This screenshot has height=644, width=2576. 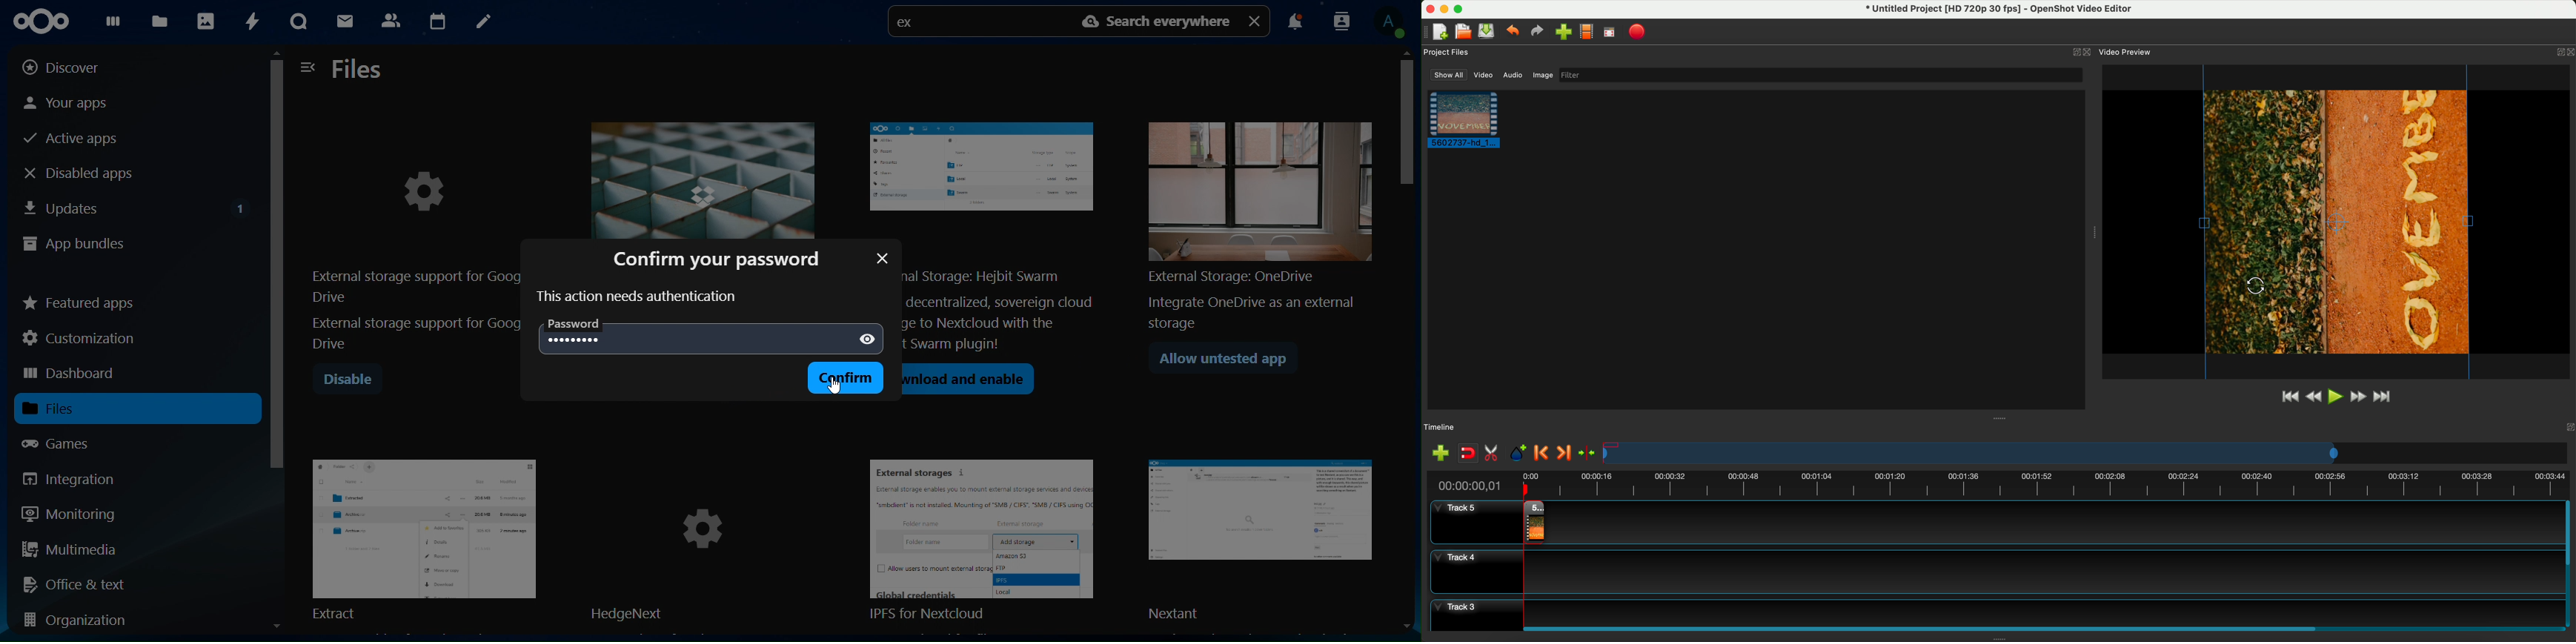 I want to click on mail, so click(x=347, y=23).